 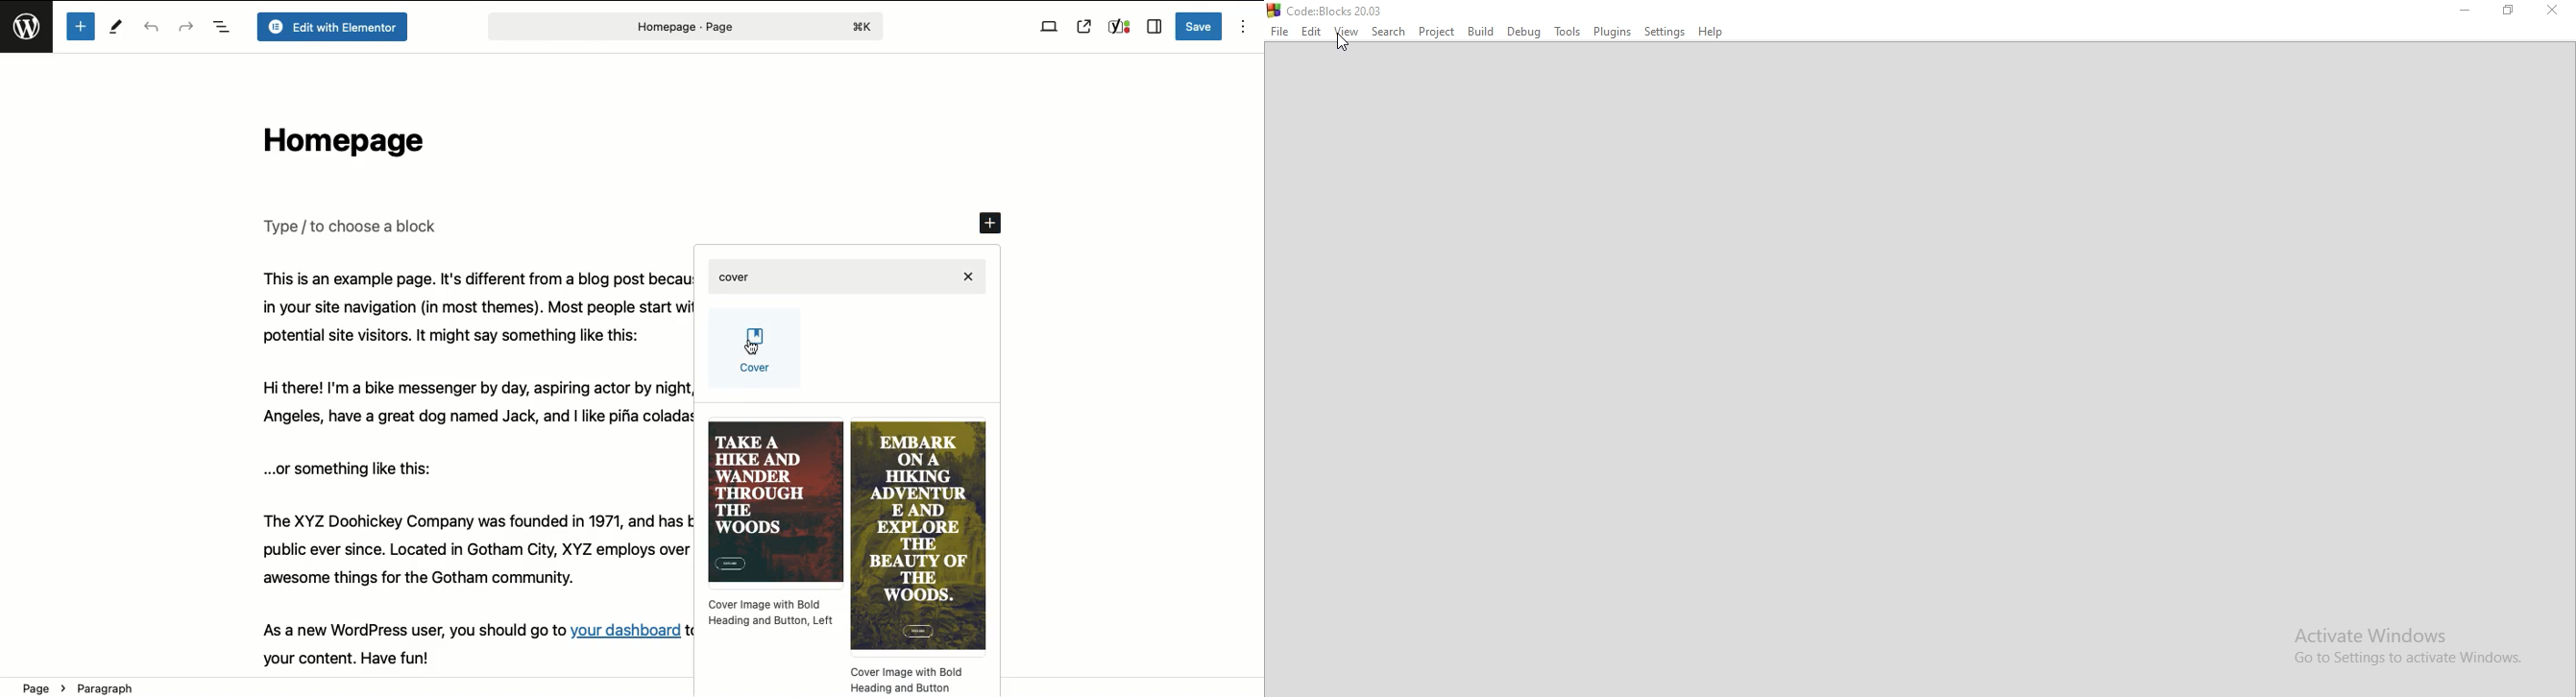 What do you see at coordinates (1049, 27) in the screenshot?
I see `View` at bounding box center [1049, 27].